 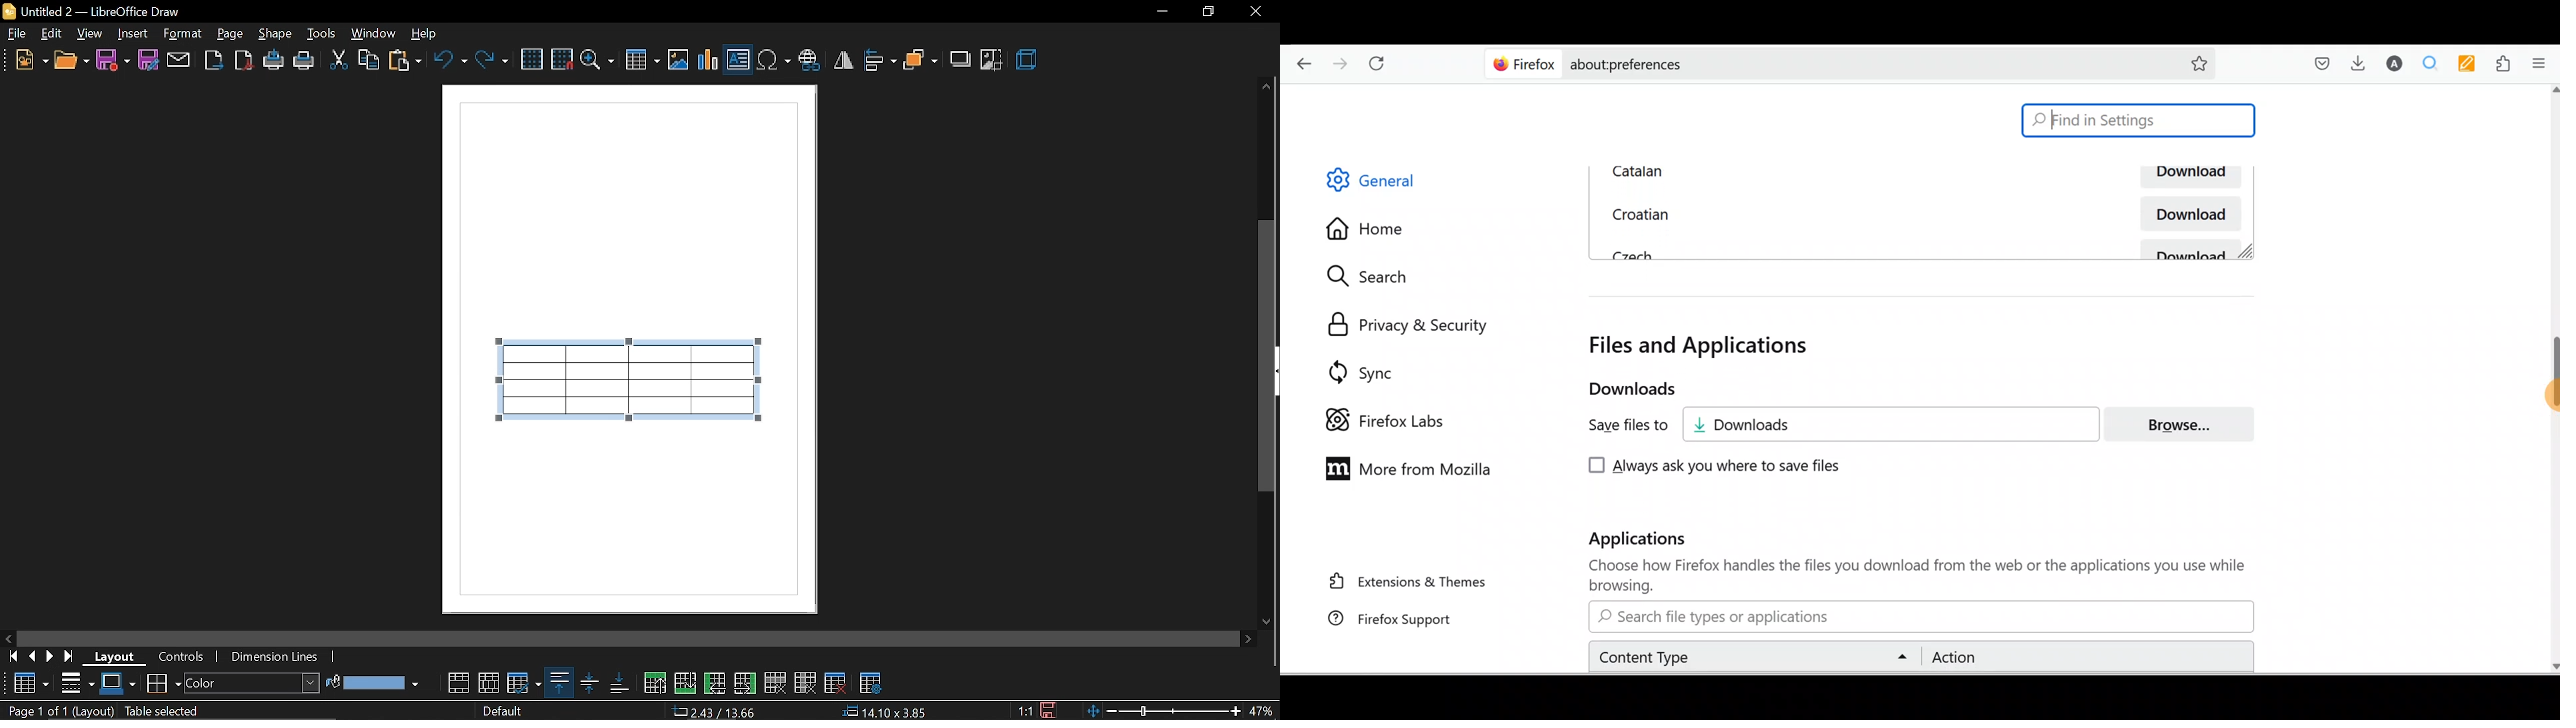 I want to click on Home settings, so click(x=1366, y=227).